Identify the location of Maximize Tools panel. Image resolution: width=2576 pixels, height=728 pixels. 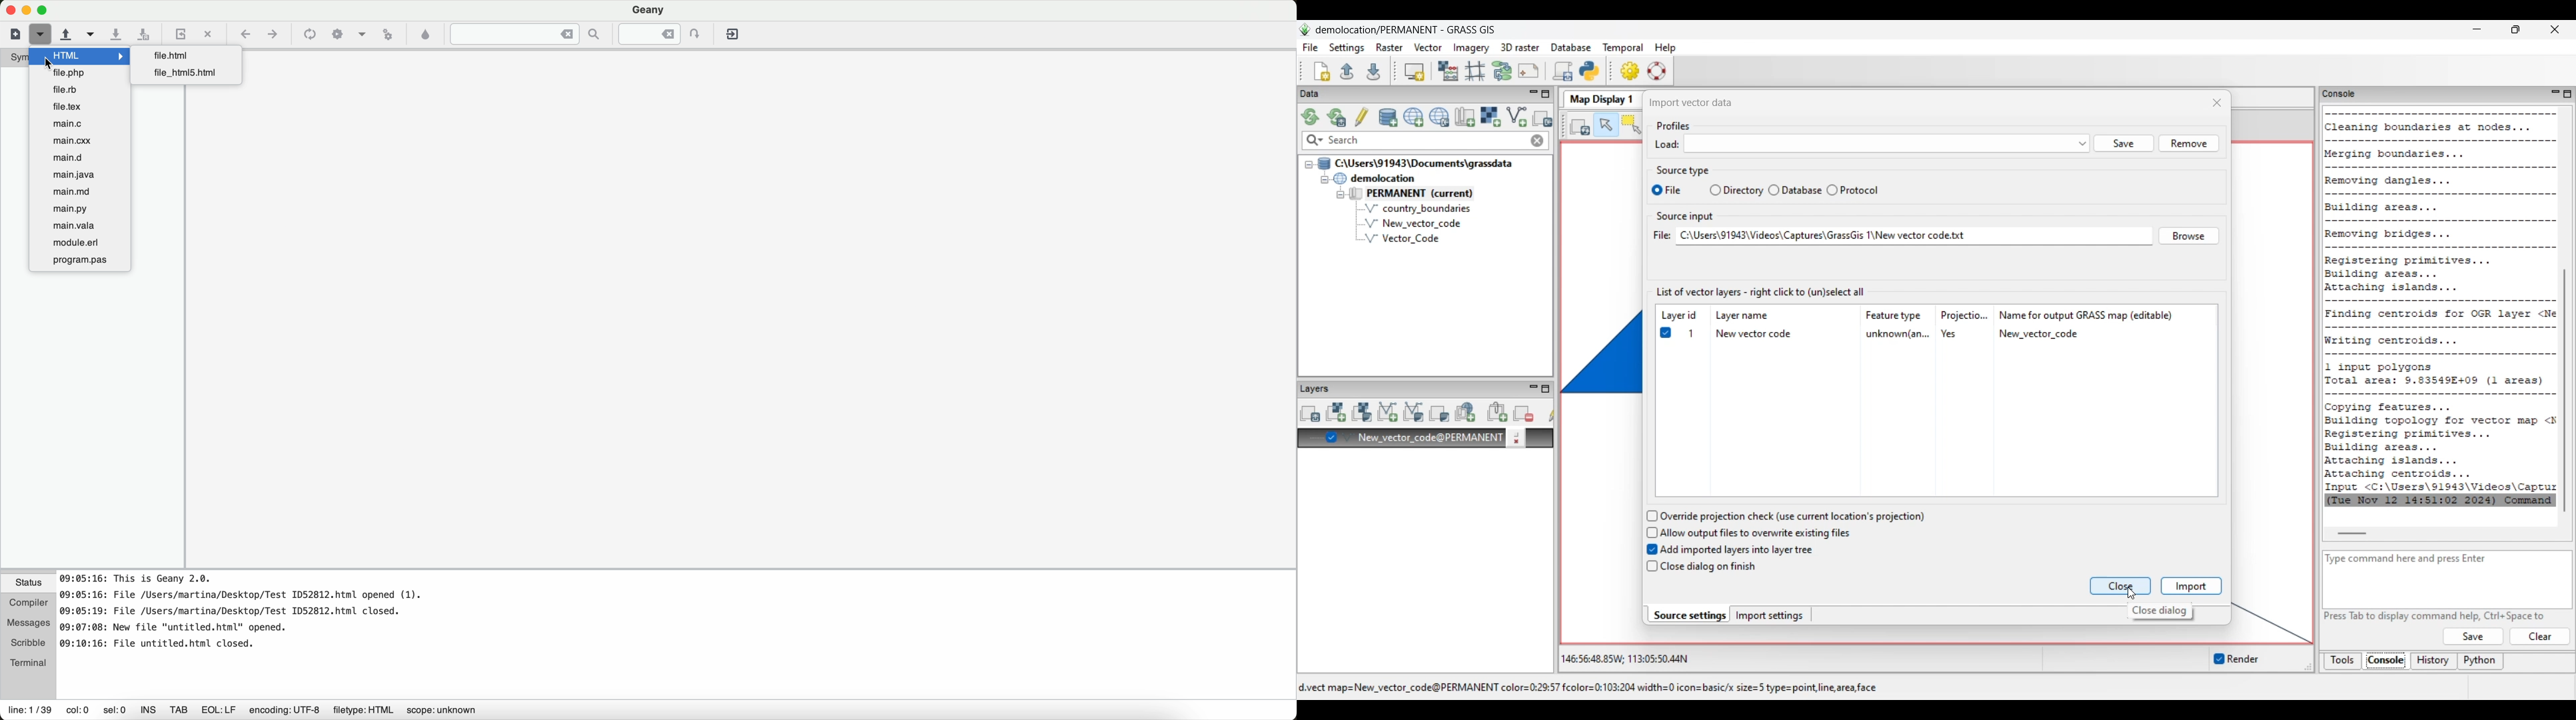
(2567, 94).